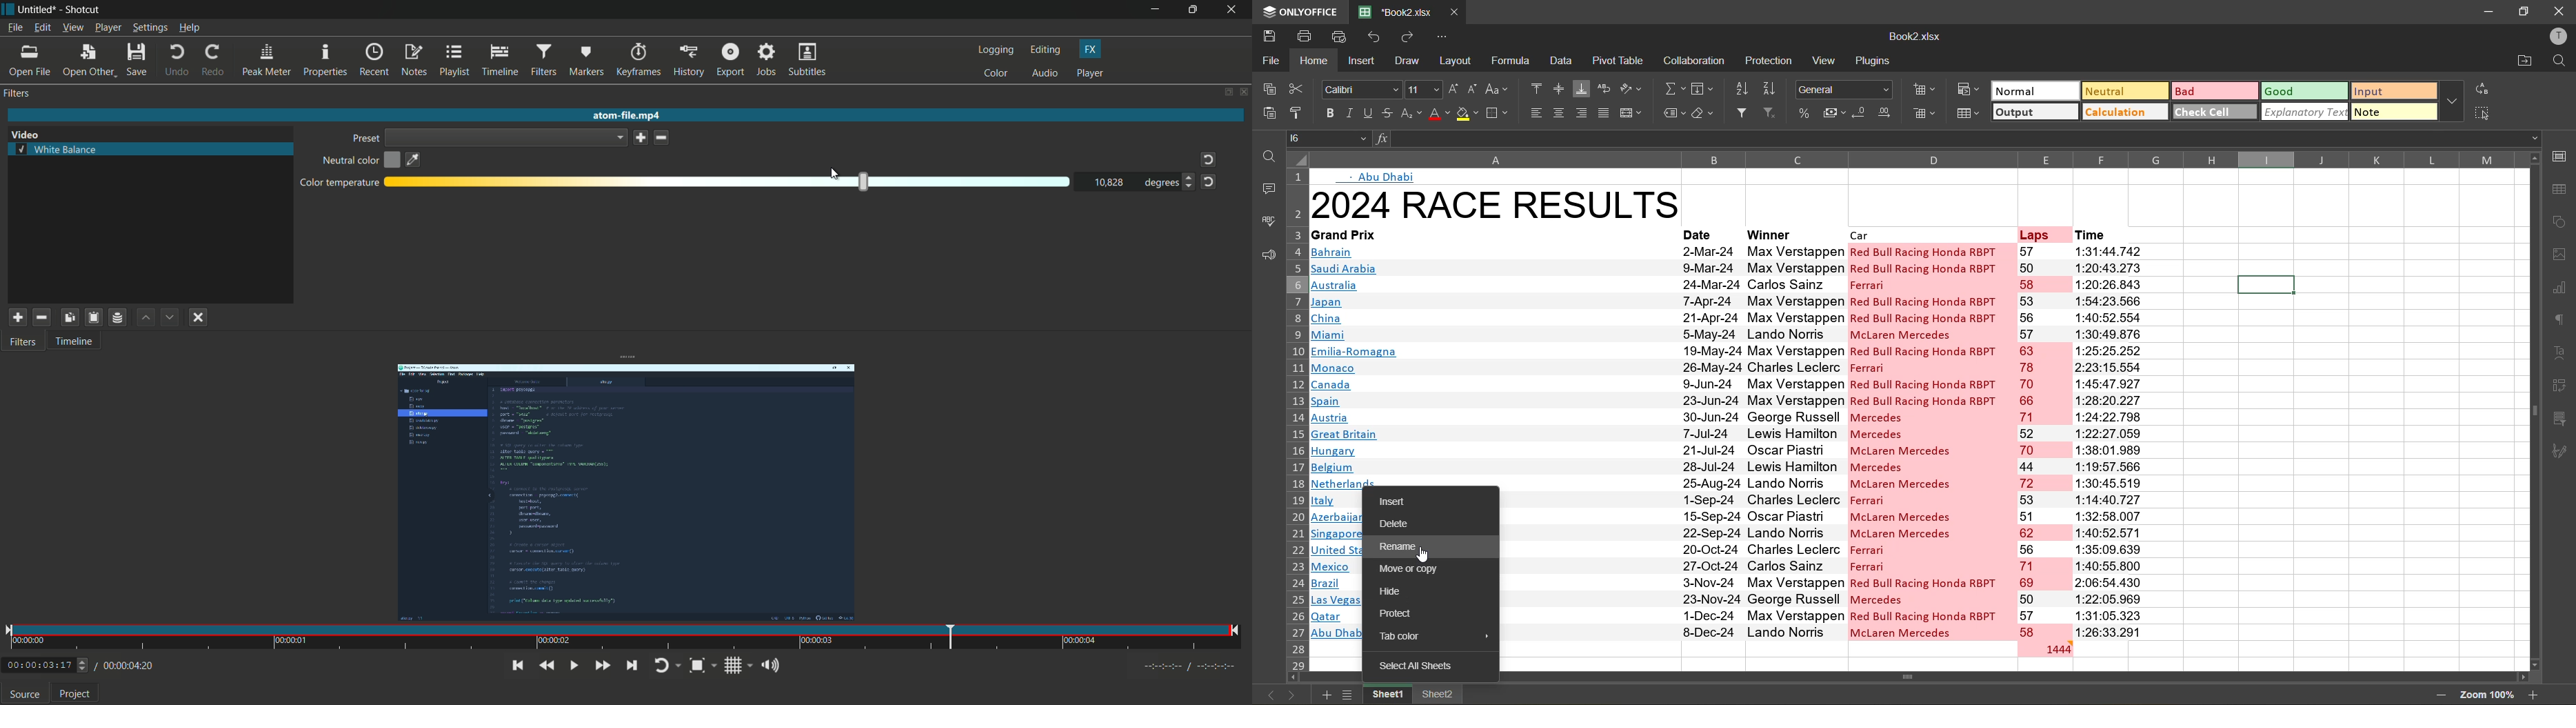 The width and height of the screenshot is (2576, 728). What do you see at coordinates (2042, 233) in the screenshot?
I see `laps` at bounding box center [2042, 233].